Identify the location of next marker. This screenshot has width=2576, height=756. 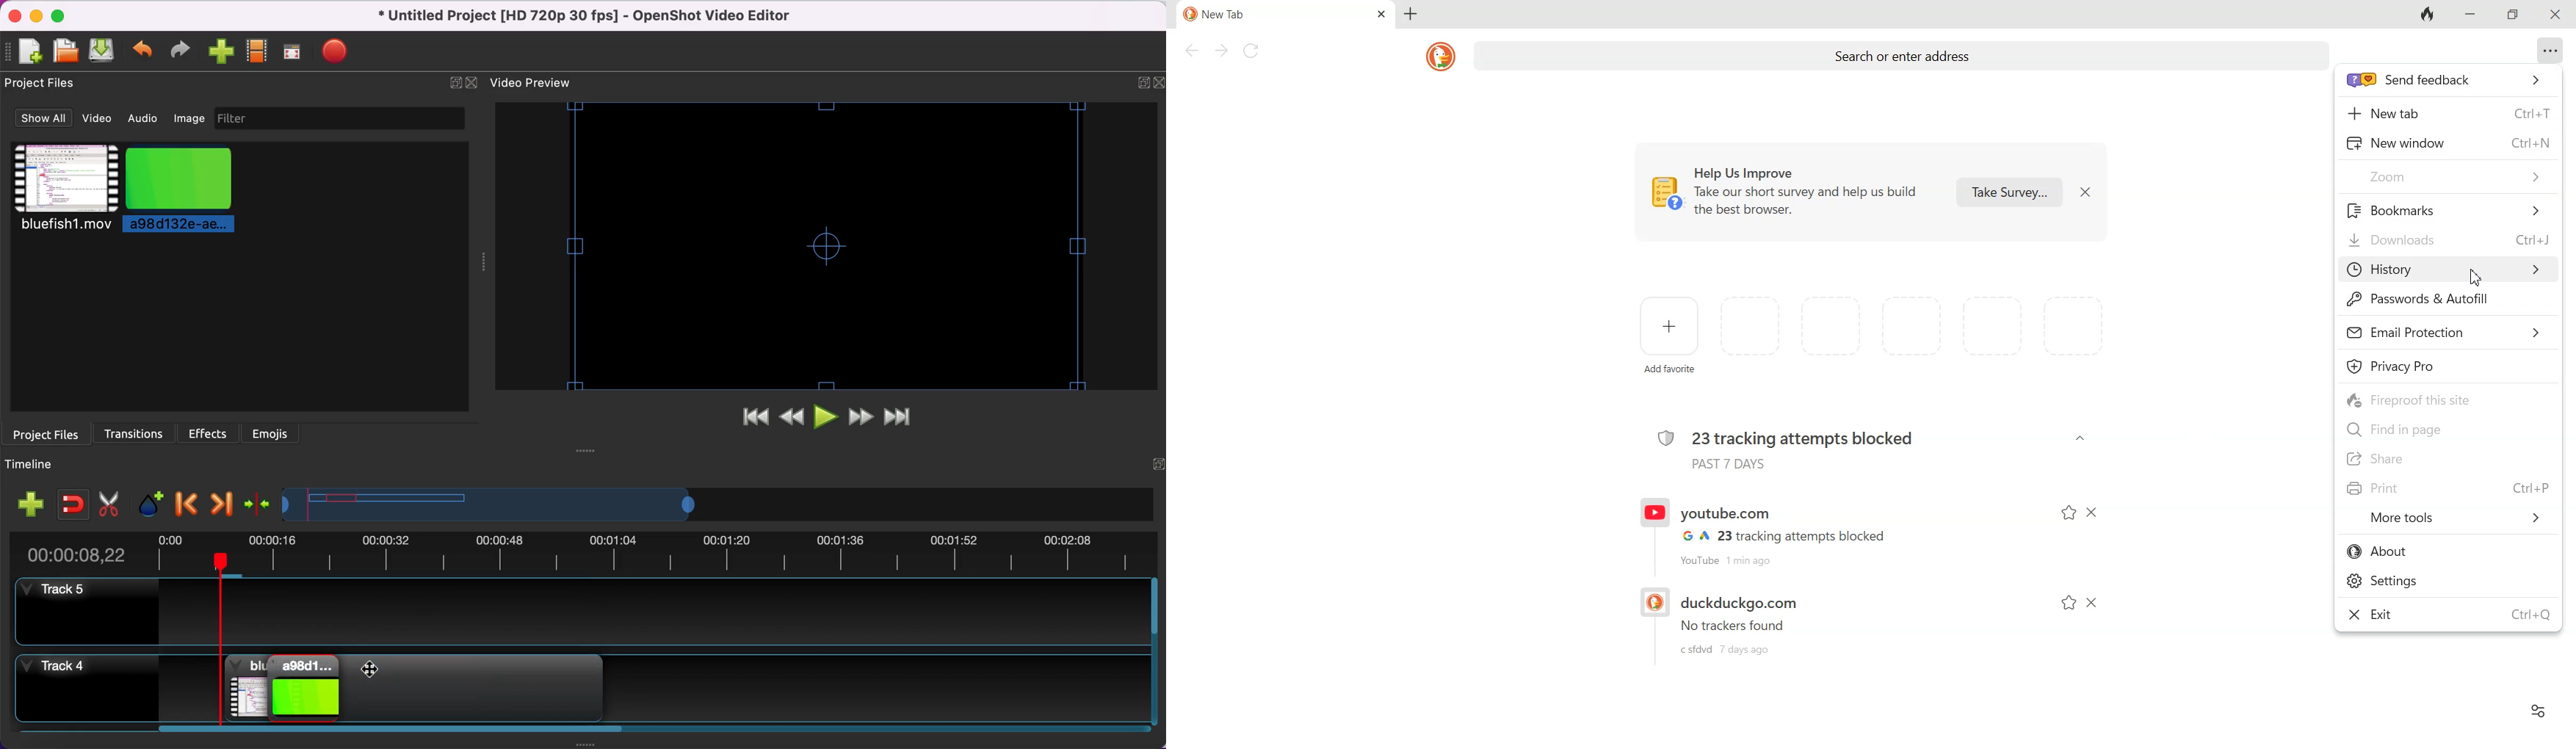
(225, 503).